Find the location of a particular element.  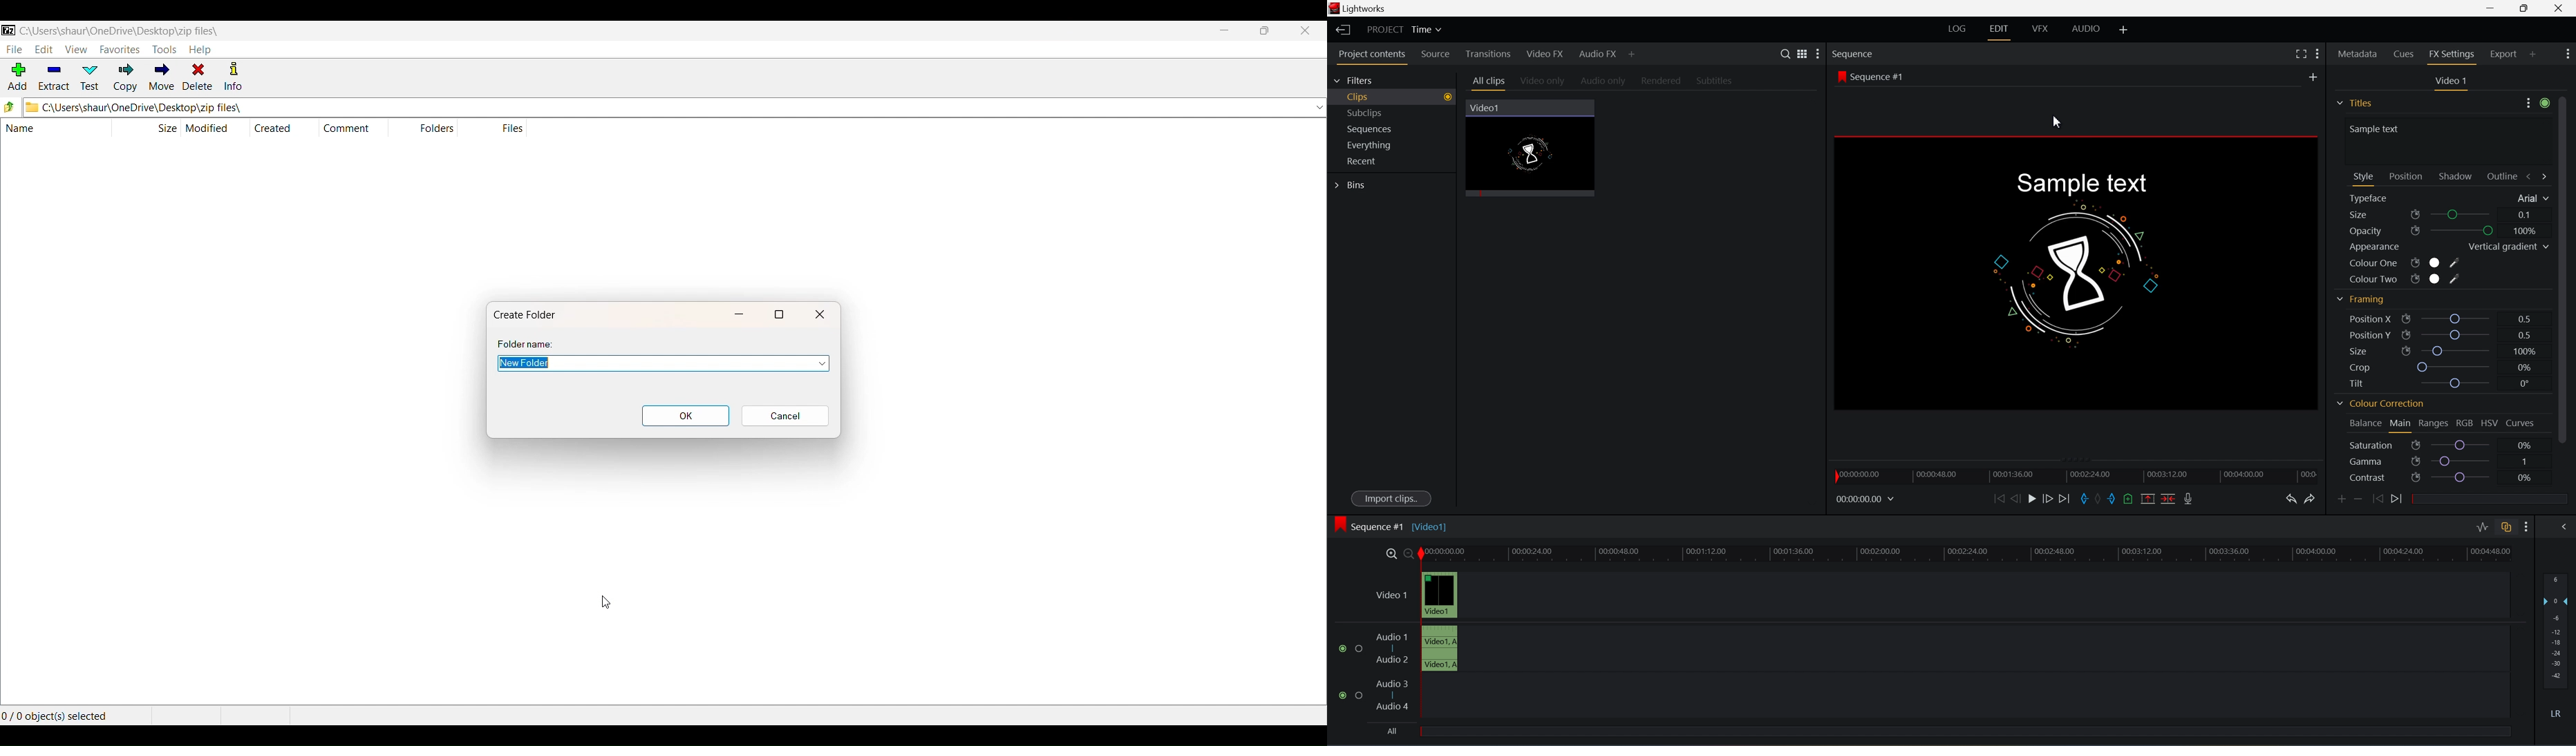

play is located at coordinates (2035, 499).